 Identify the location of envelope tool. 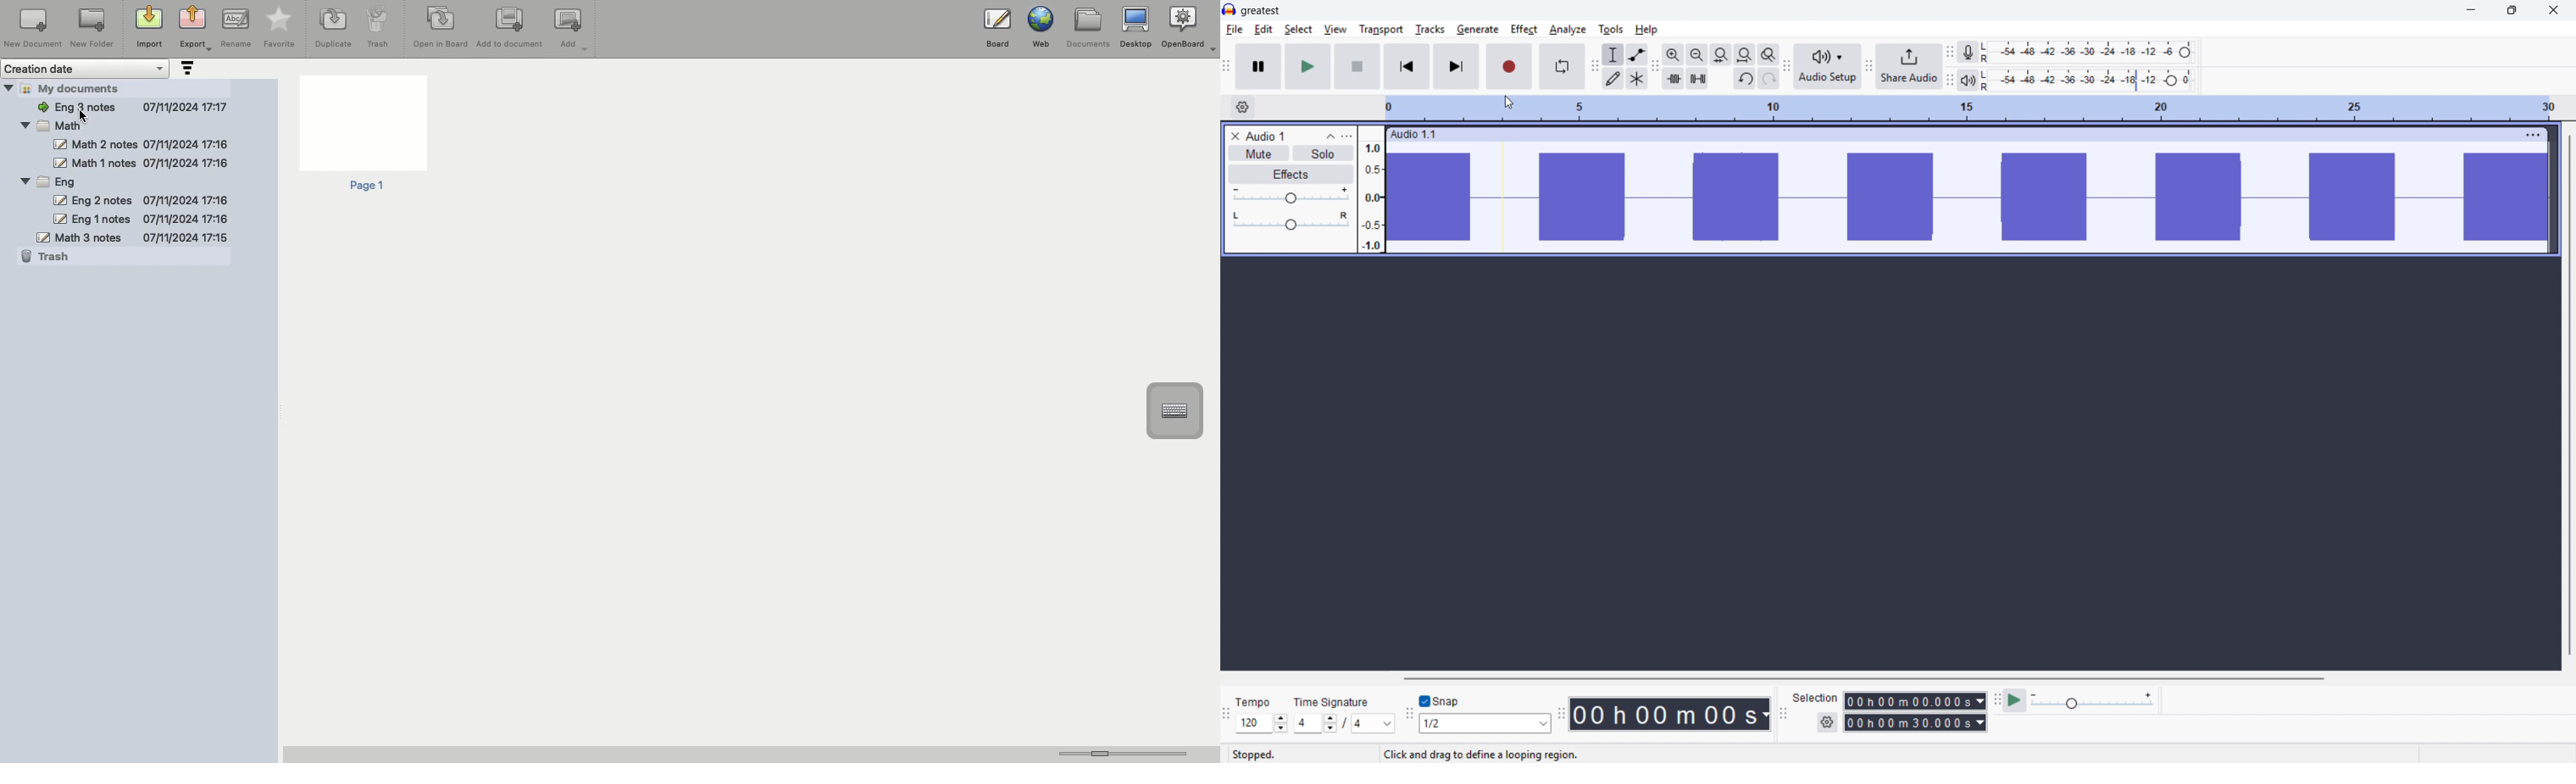
(1638, 54).